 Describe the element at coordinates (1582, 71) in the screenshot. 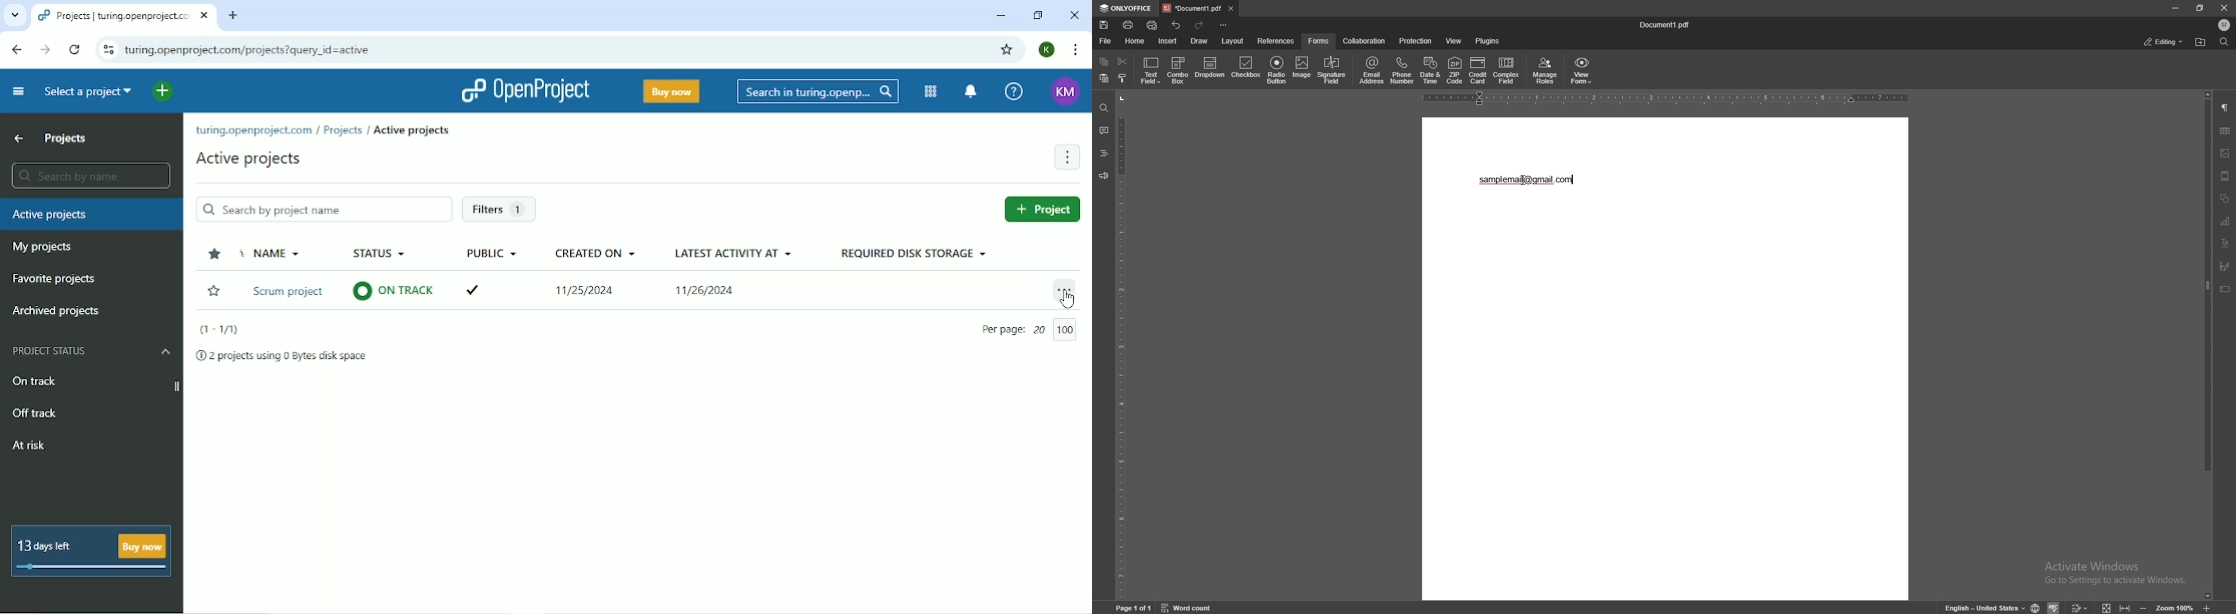

I see `view form` at that location.